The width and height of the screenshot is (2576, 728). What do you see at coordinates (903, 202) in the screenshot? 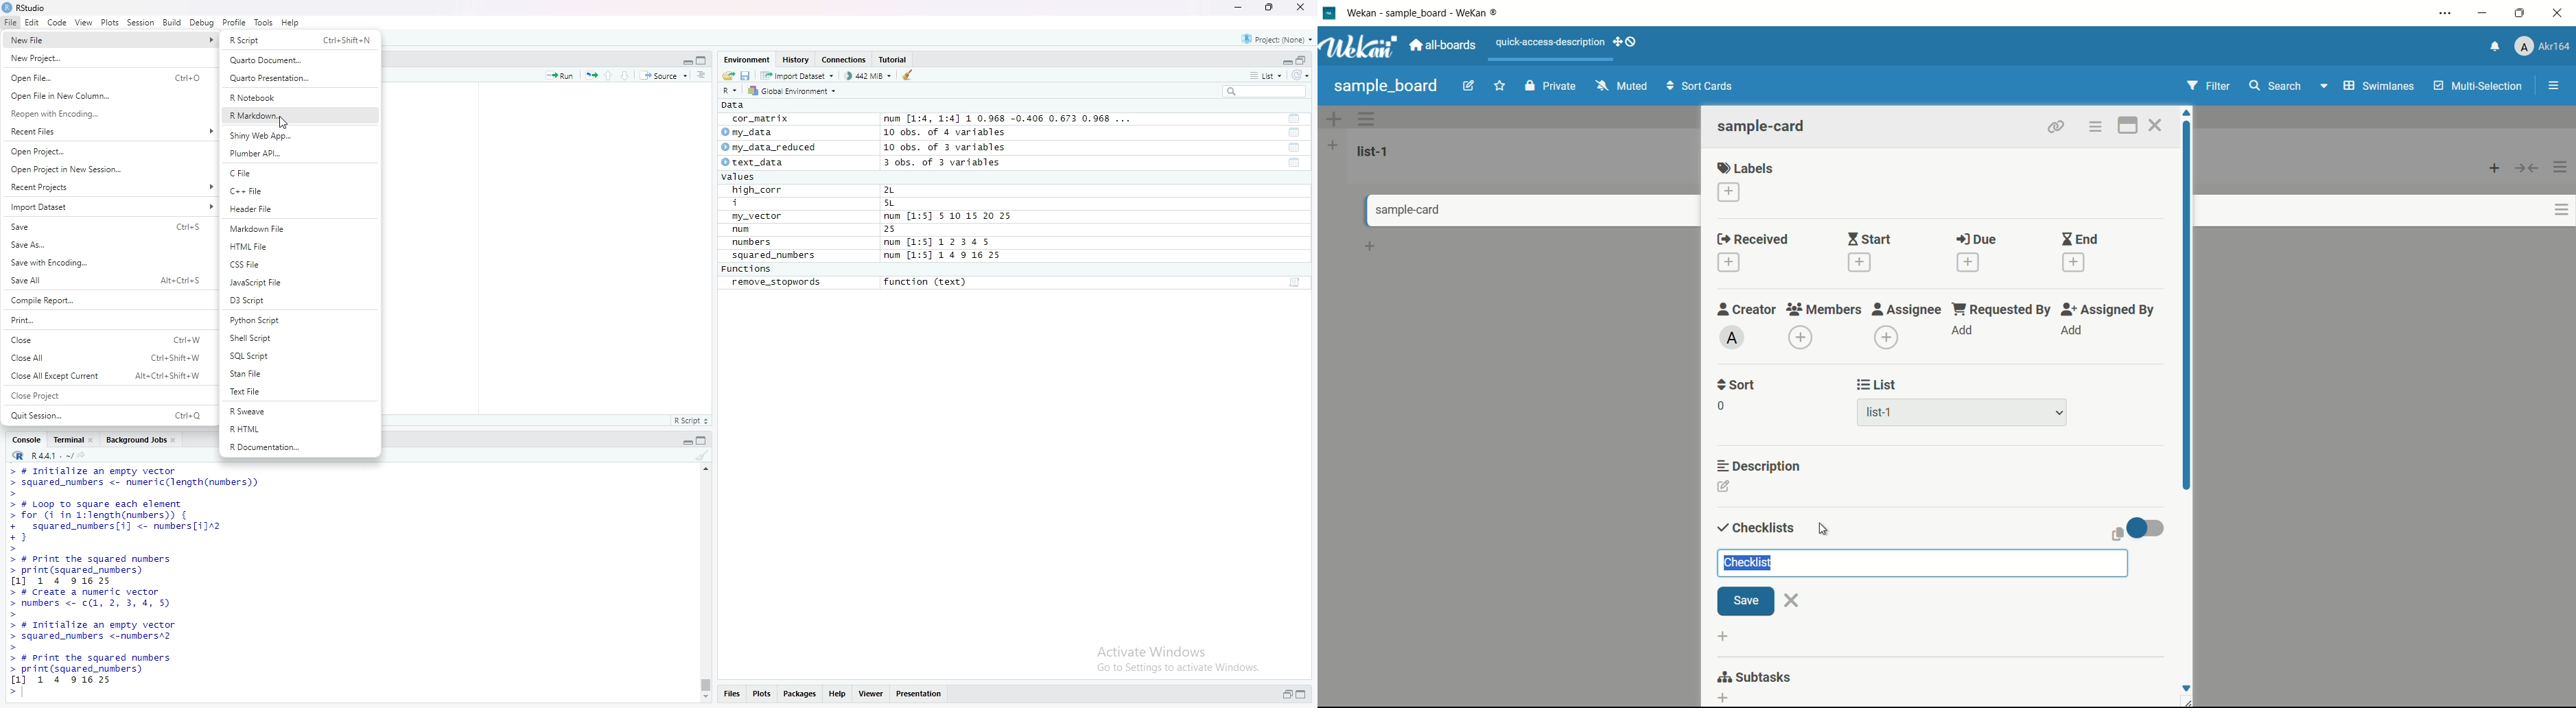
I see `5L` at bounding box center [903, 202].